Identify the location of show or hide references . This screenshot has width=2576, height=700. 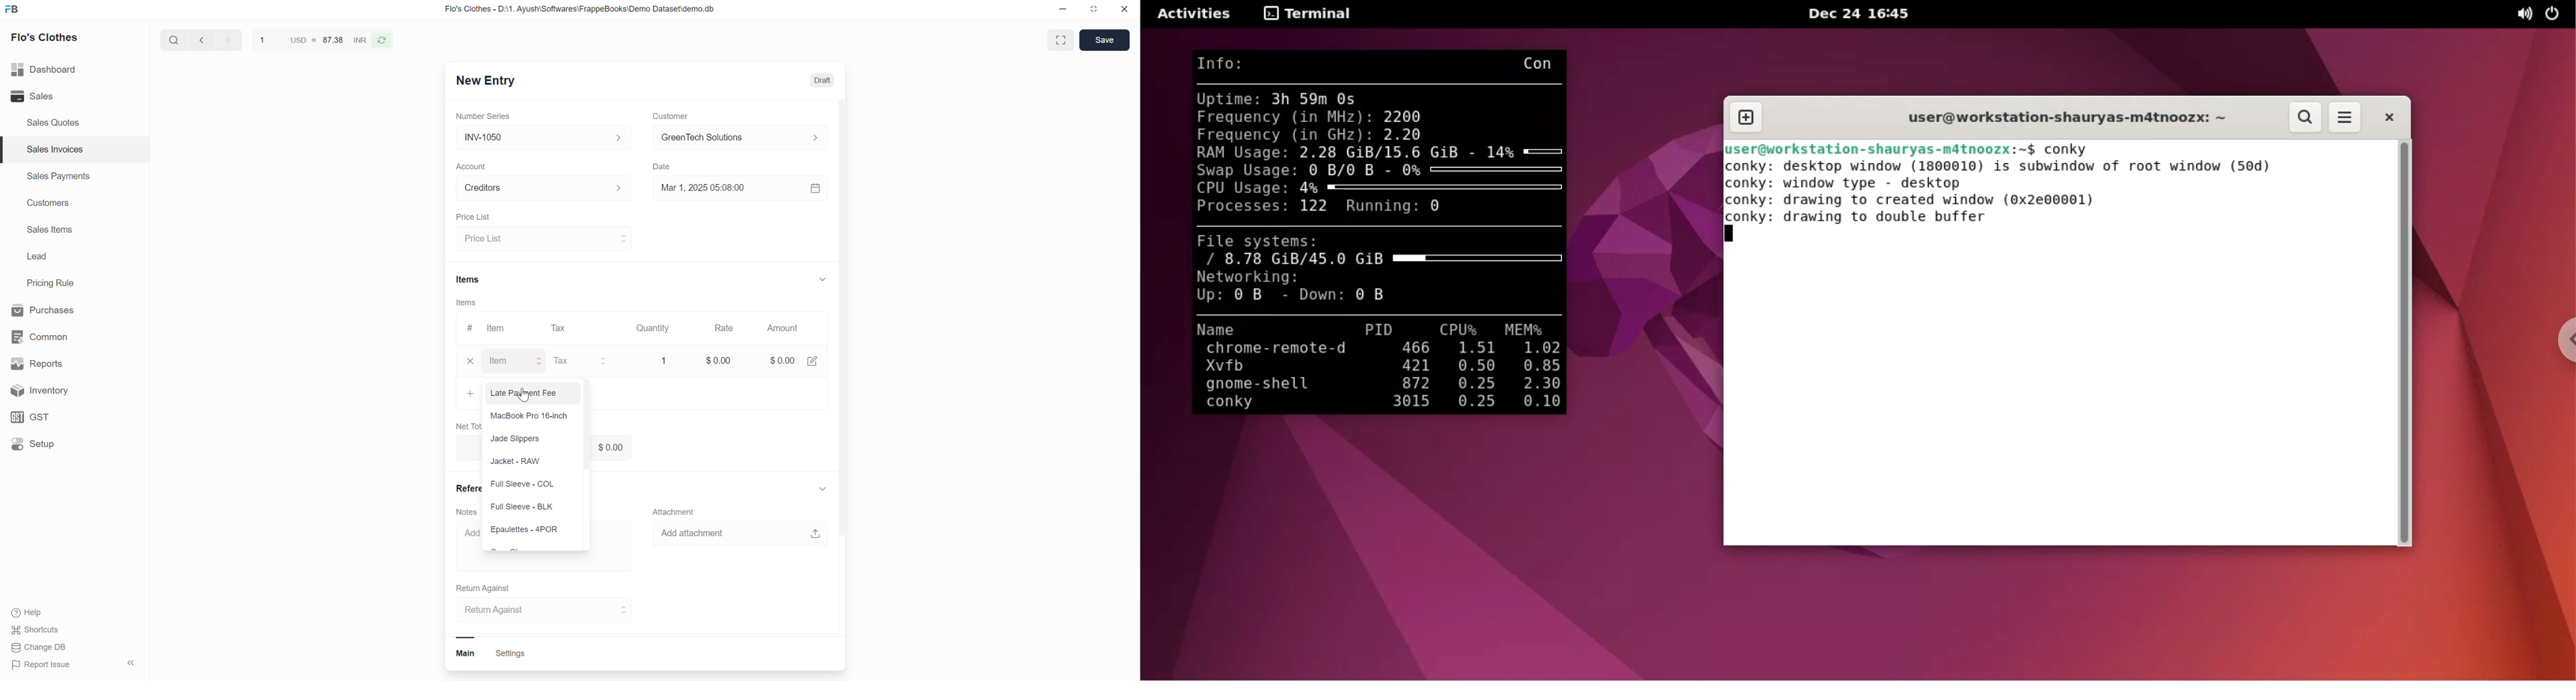
(824, 491).